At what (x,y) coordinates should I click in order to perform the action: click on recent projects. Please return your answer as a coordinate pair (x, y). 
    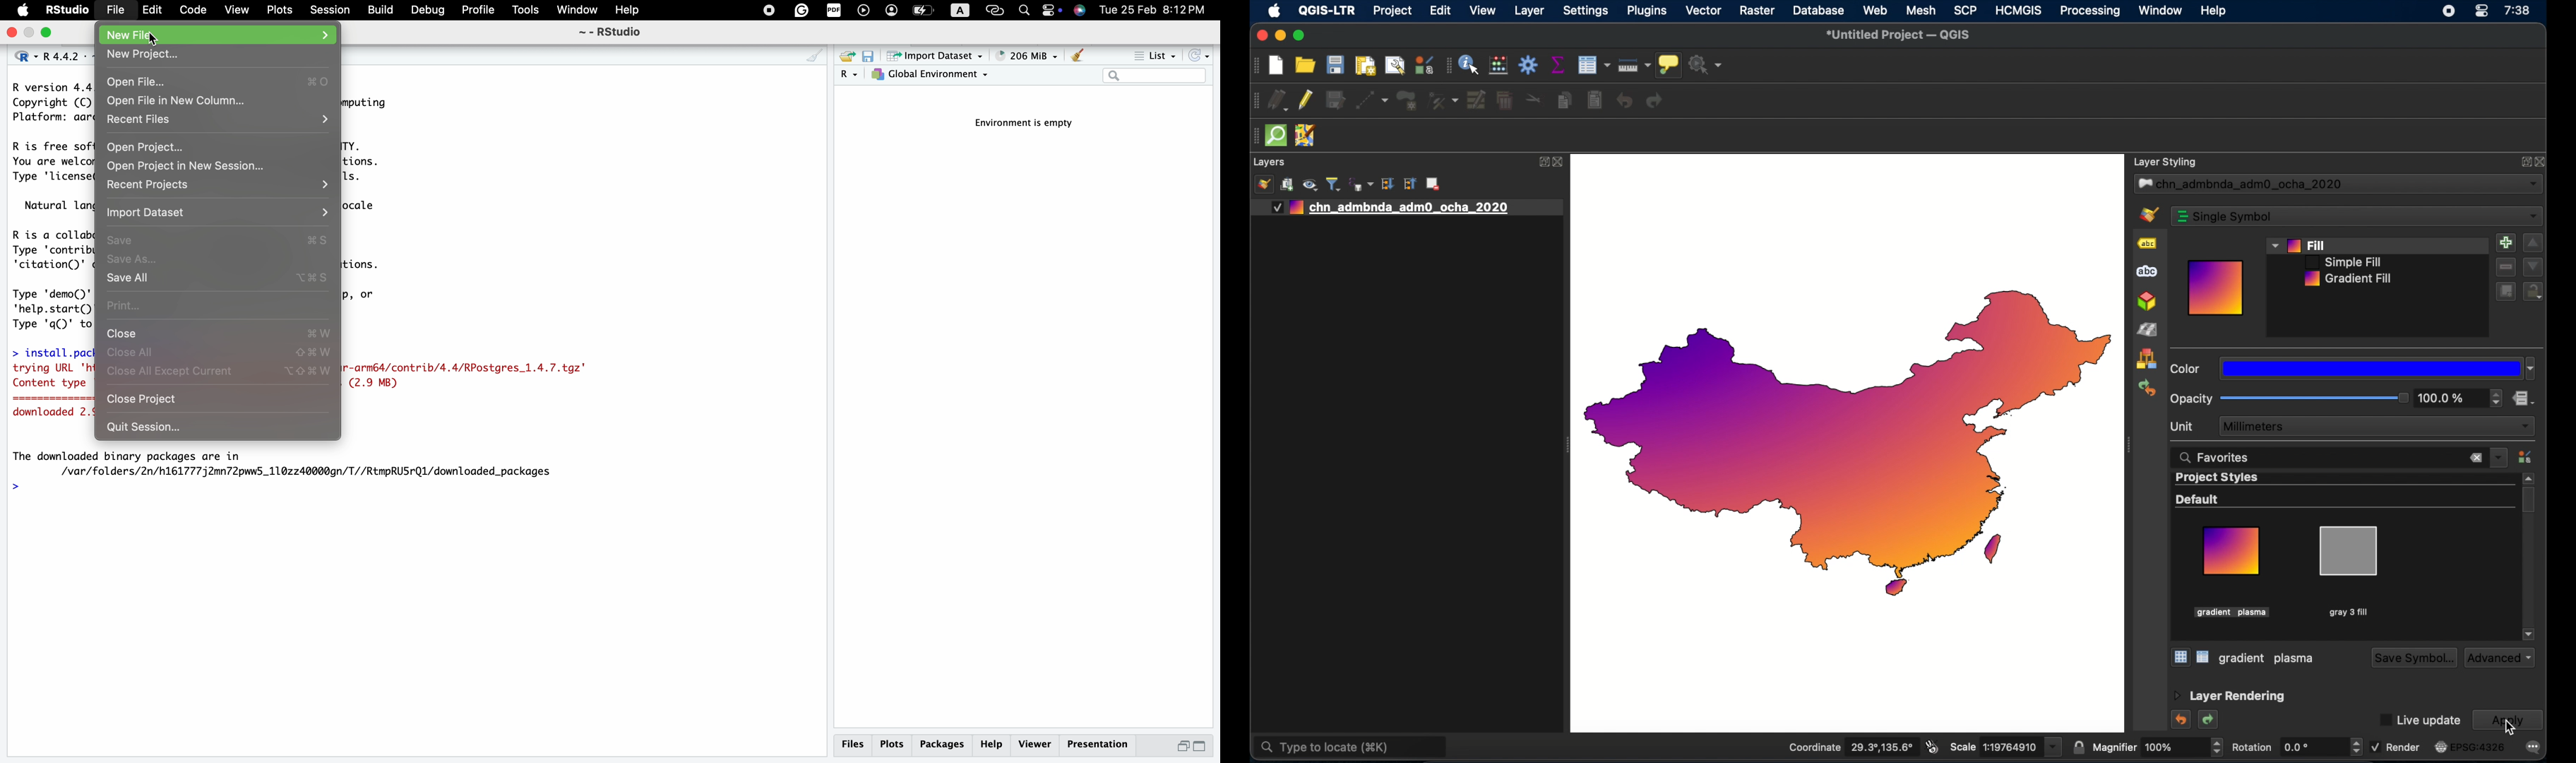
    Looking at the image, I should click on (217, 185).